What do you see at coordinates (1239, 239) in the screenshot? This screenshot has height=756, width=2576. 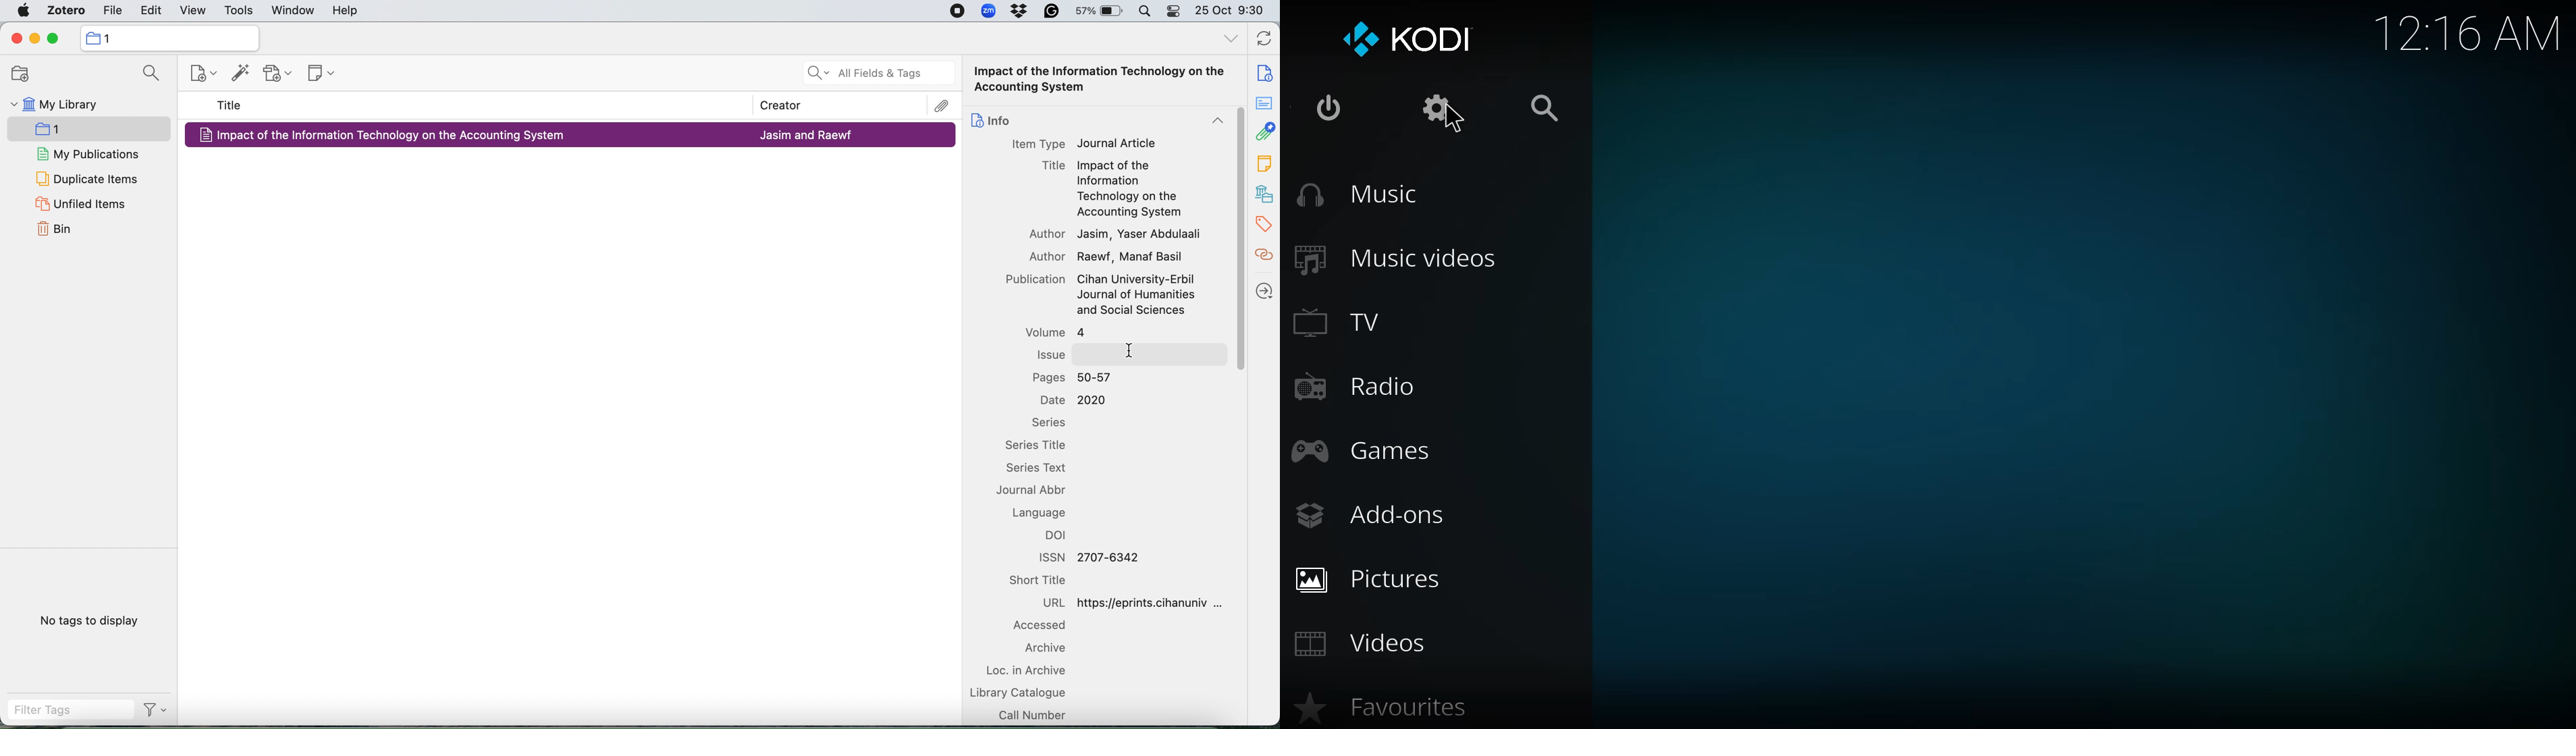 I see `Cursor` at bounding box center [1239, 239].